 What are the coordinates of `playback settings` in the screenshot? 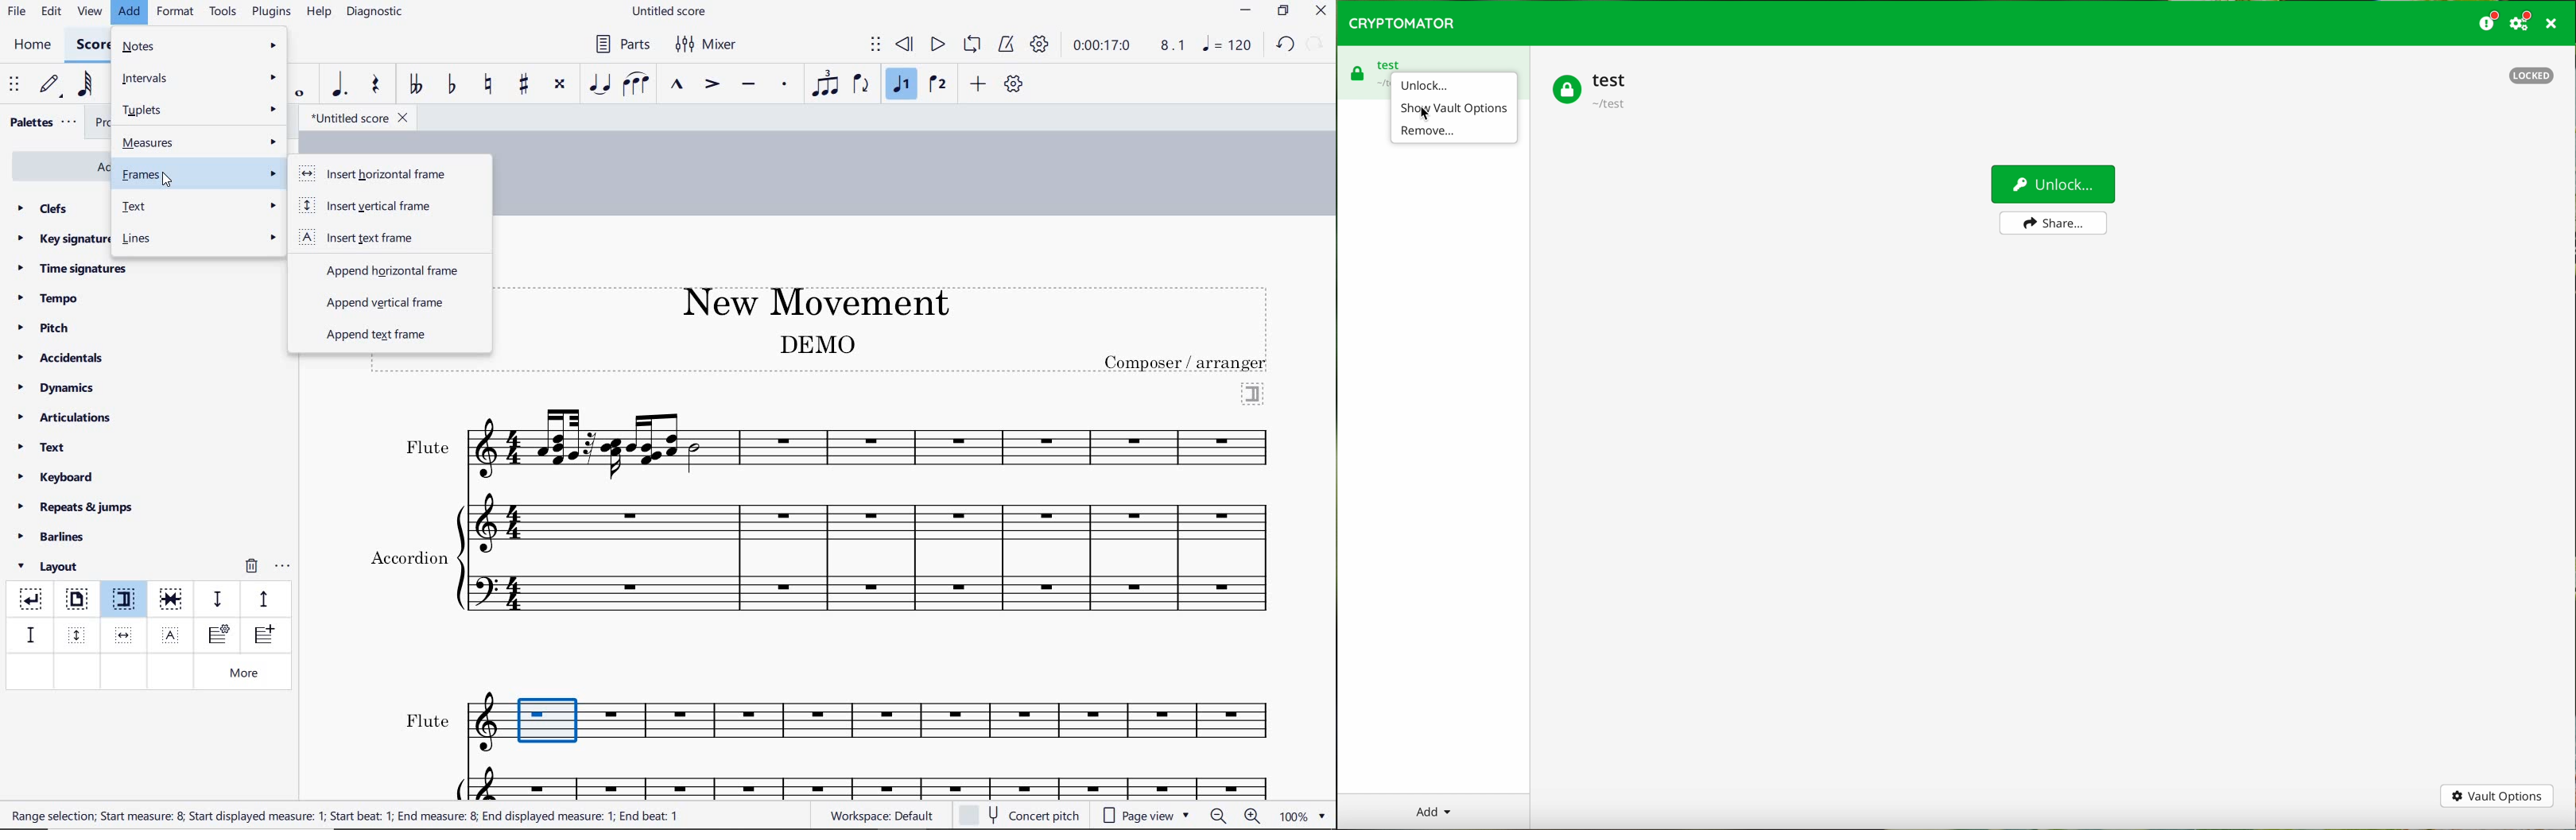 It's located at (1042, 44).